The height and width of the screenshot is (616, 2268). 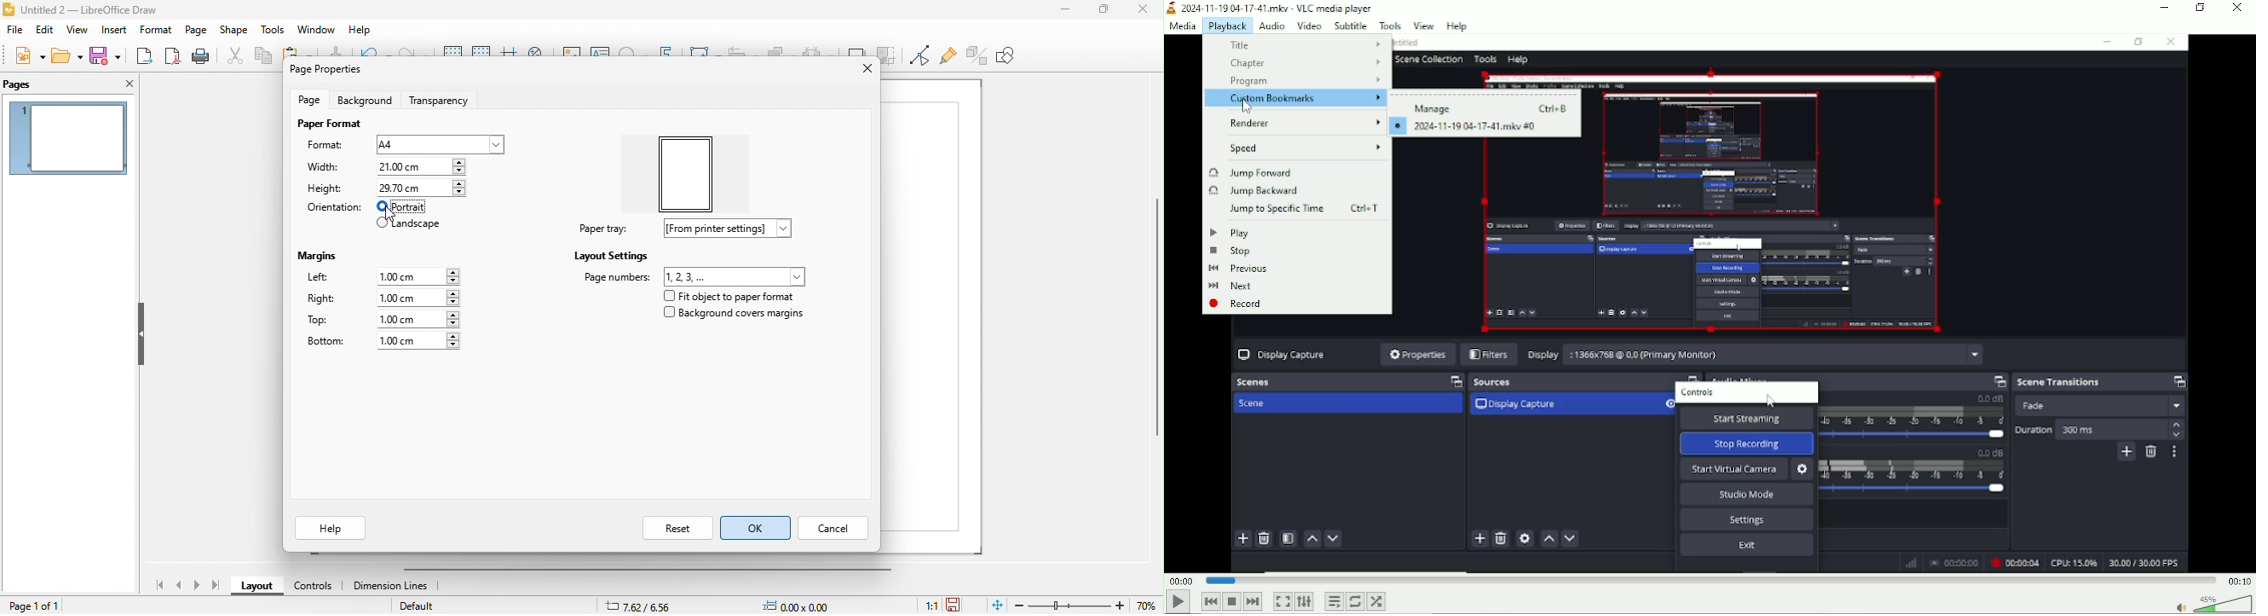 I want to click on toggle extrusions, so click(x=978, y=55).